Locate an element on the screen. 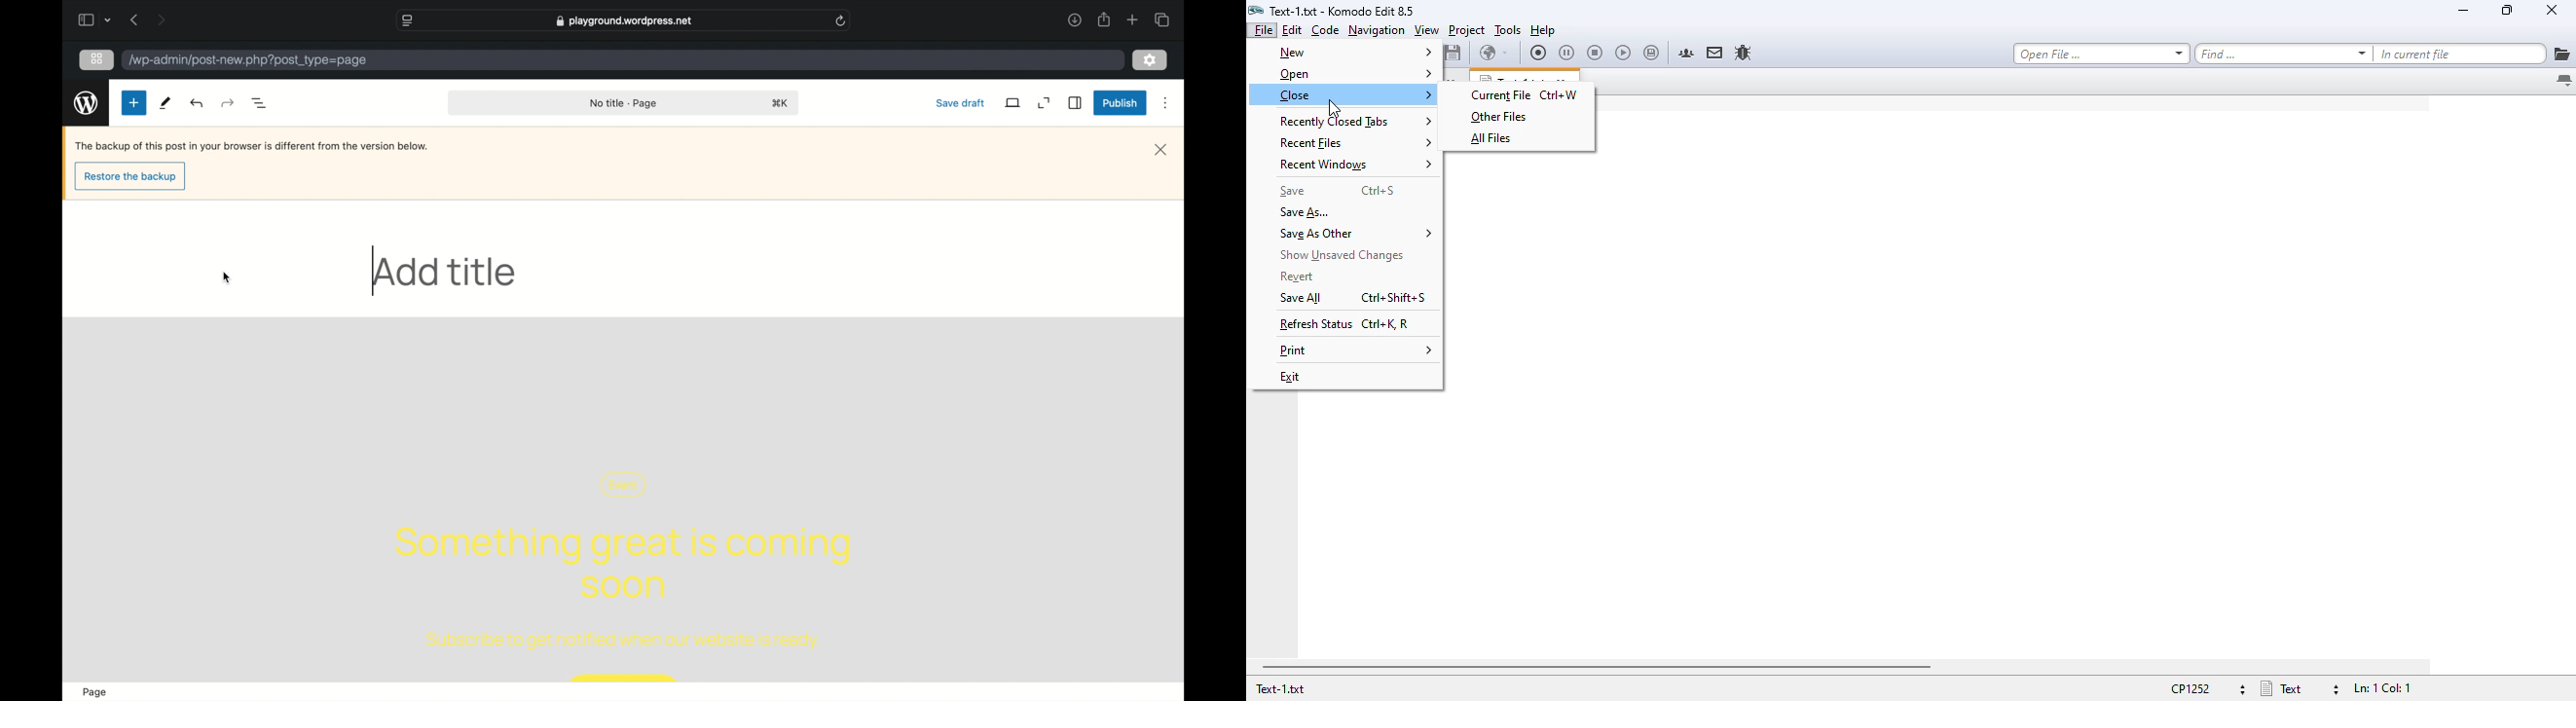 The height and width of the screenshot is (728, 2576). document overview is located at coordinates (260, 104).